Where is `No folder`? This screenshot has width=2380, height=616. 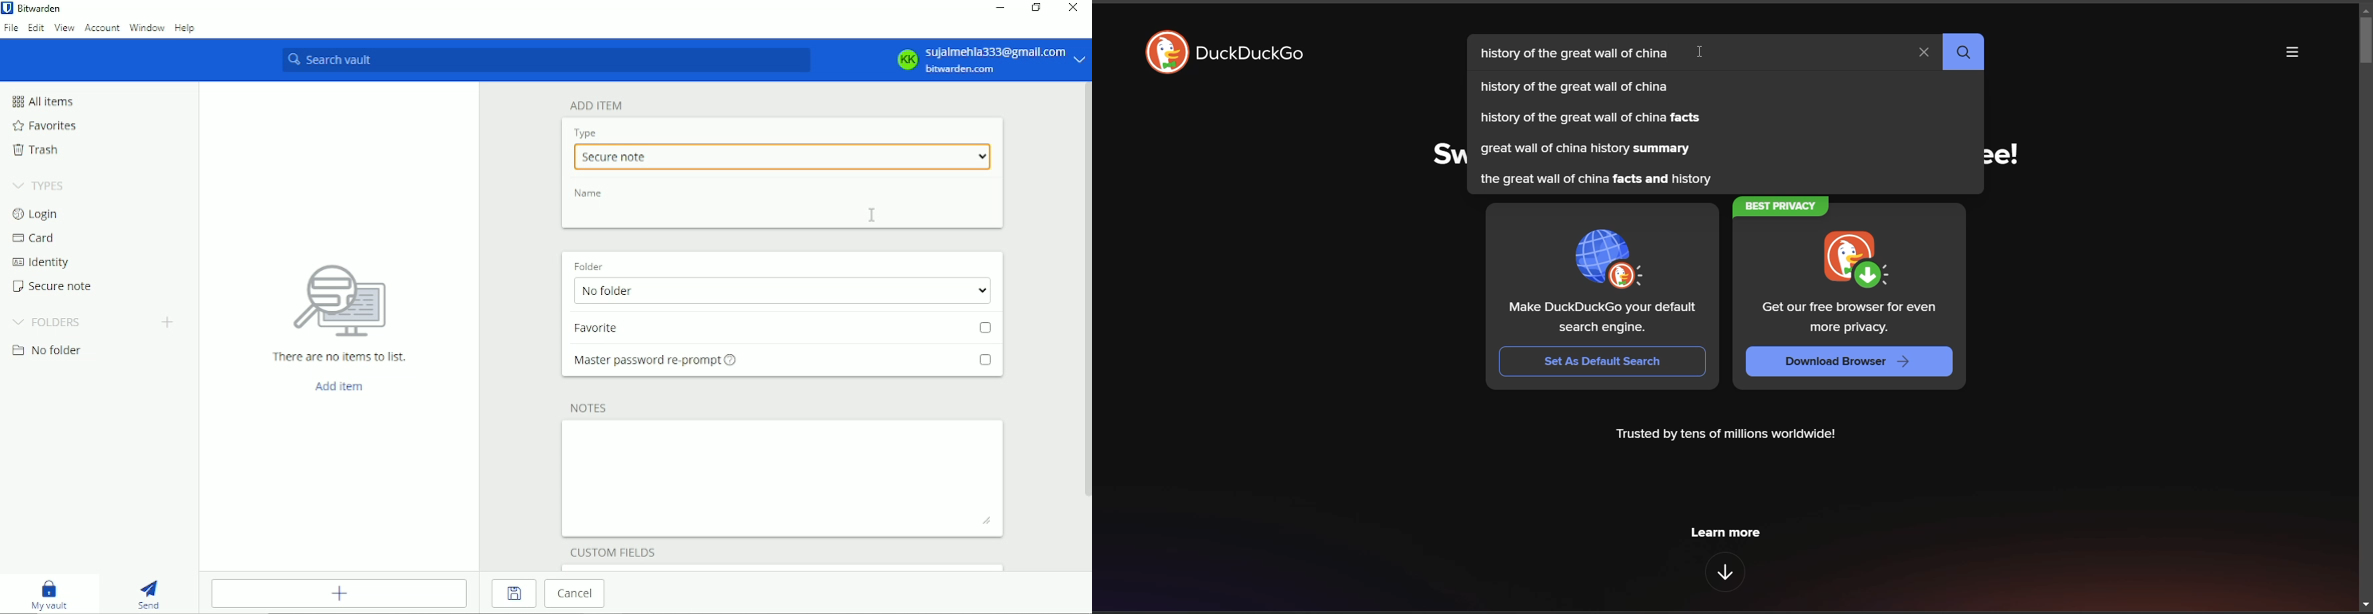 No folder is located at coordinates (47, 351).